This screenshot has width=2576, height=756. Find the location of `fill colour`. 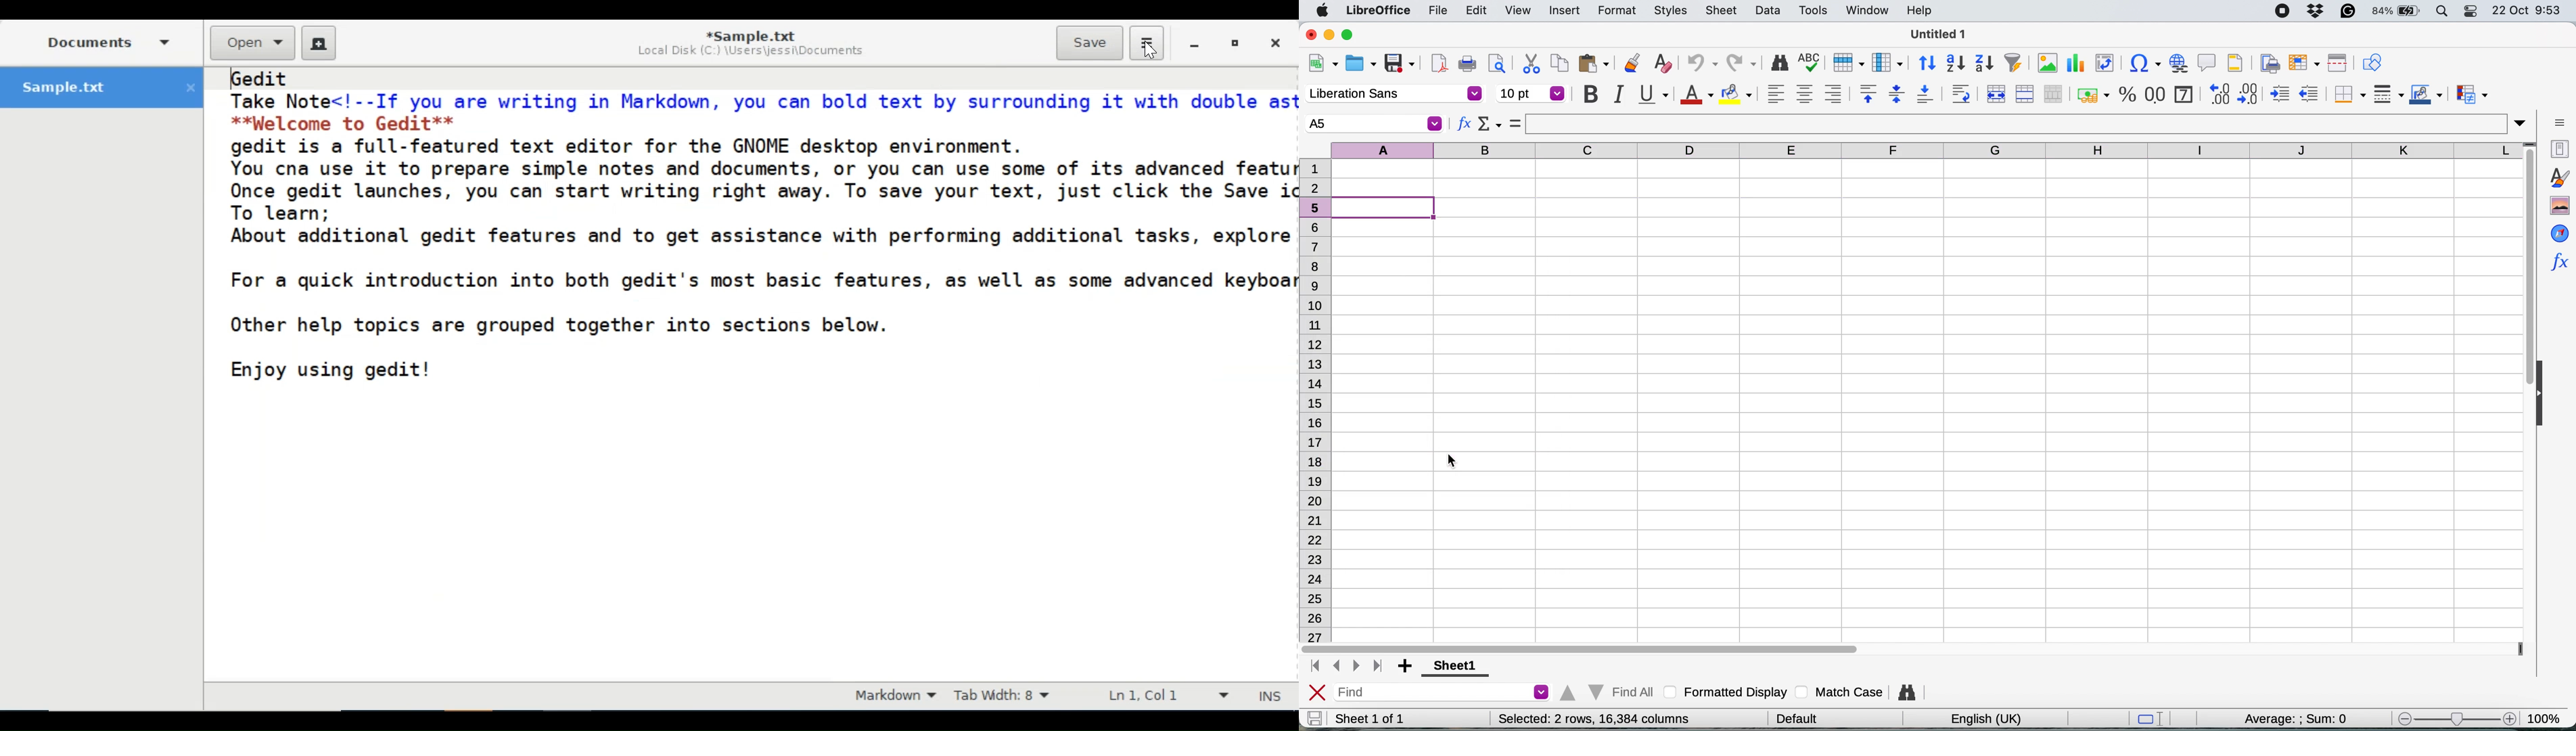

fill colour is located at coordinates (1738, 95).